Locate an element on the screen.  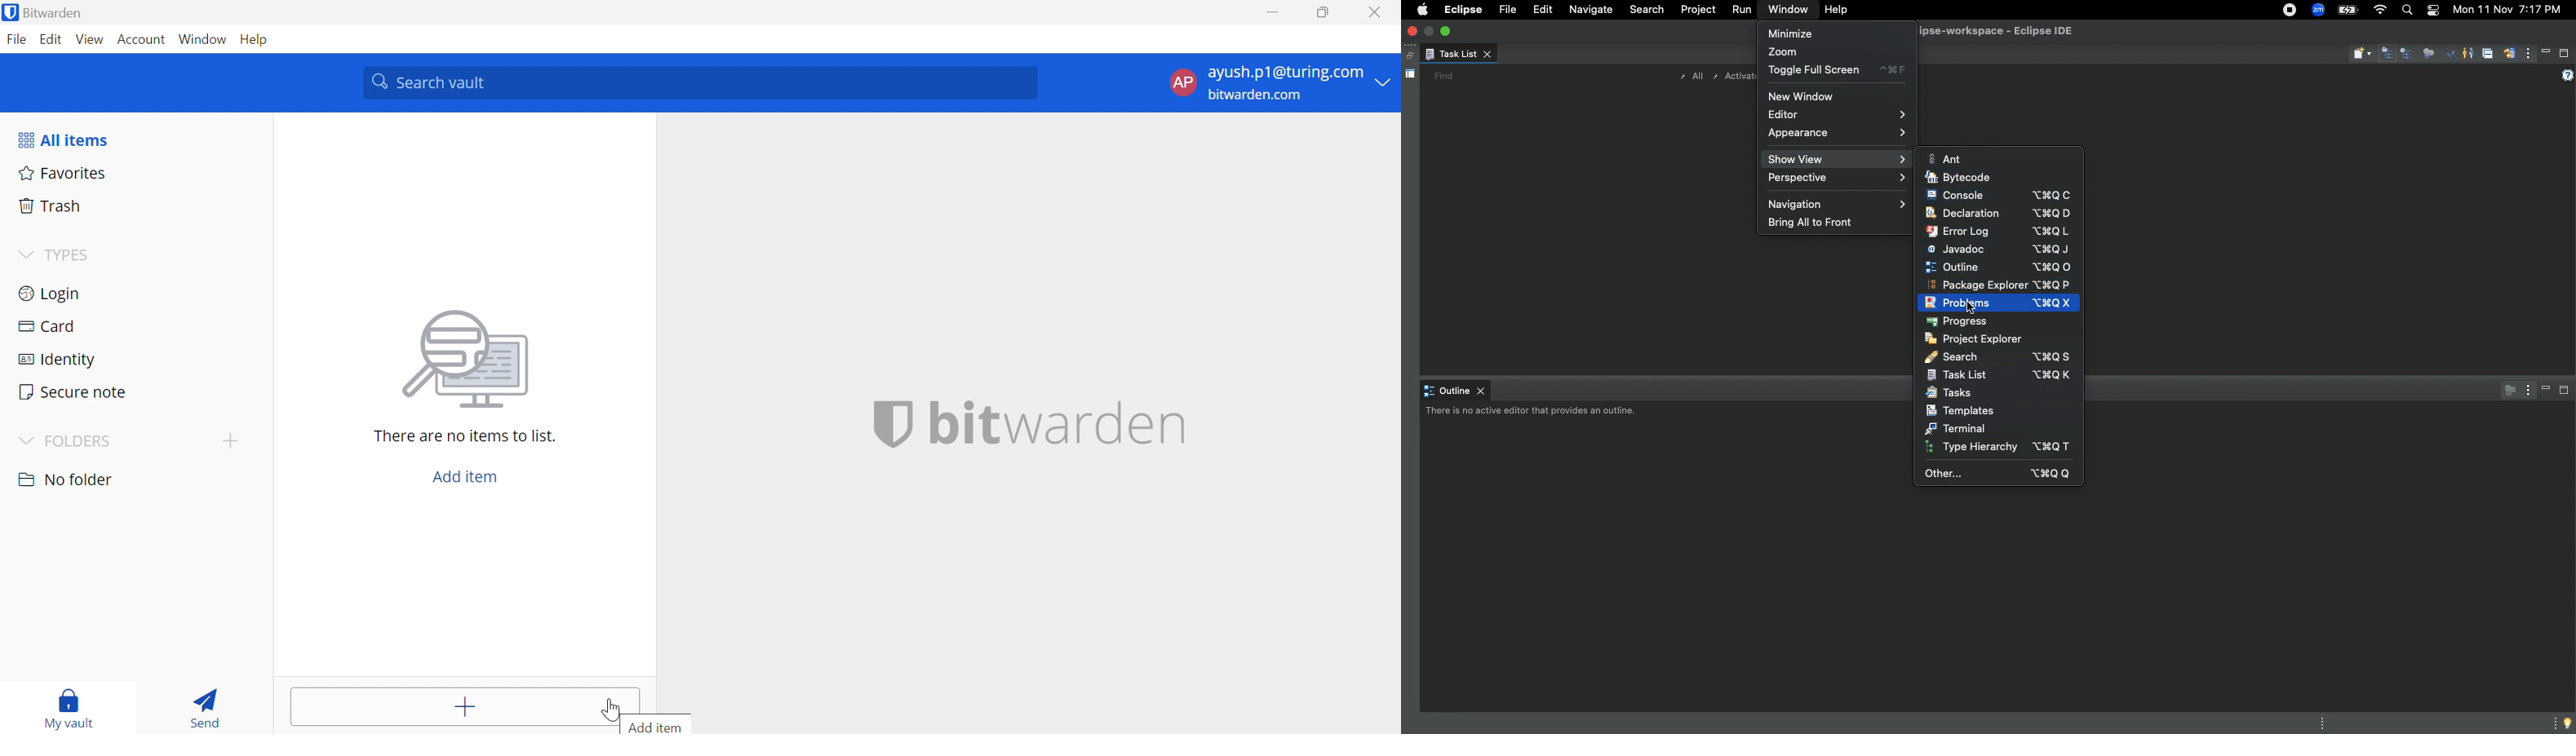
Zoom is located at coordinates (1790, 51).